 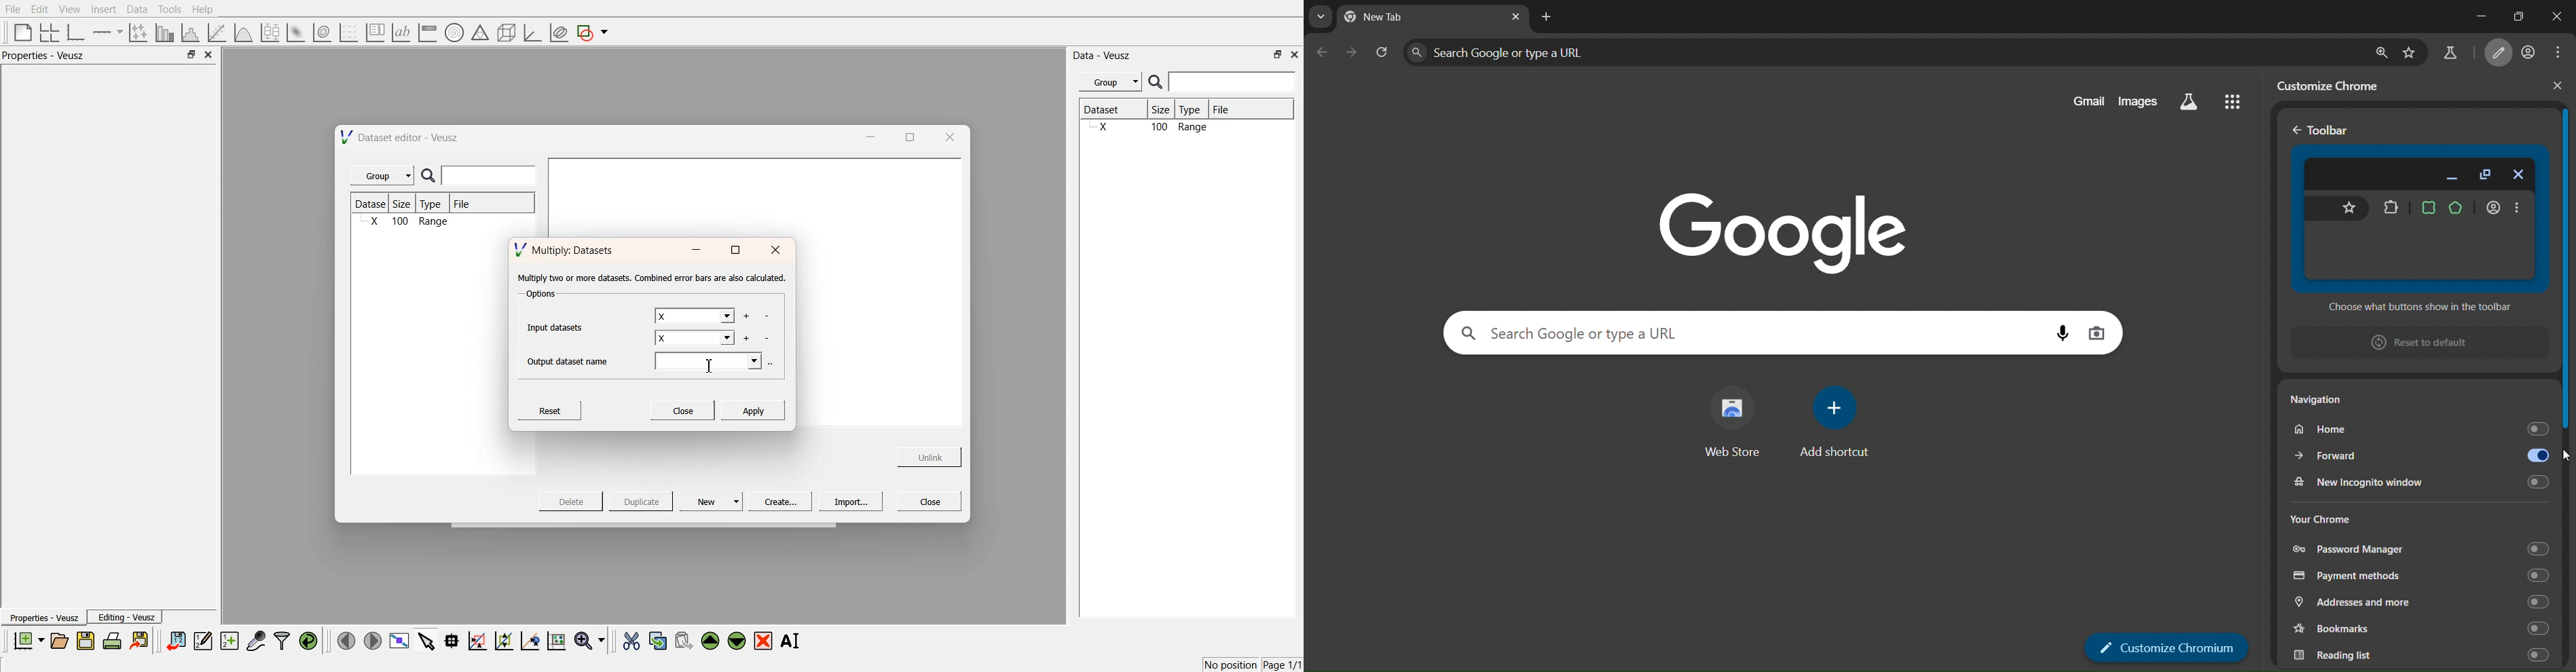 I want to click on voice search, so click(x=2056, y=335).